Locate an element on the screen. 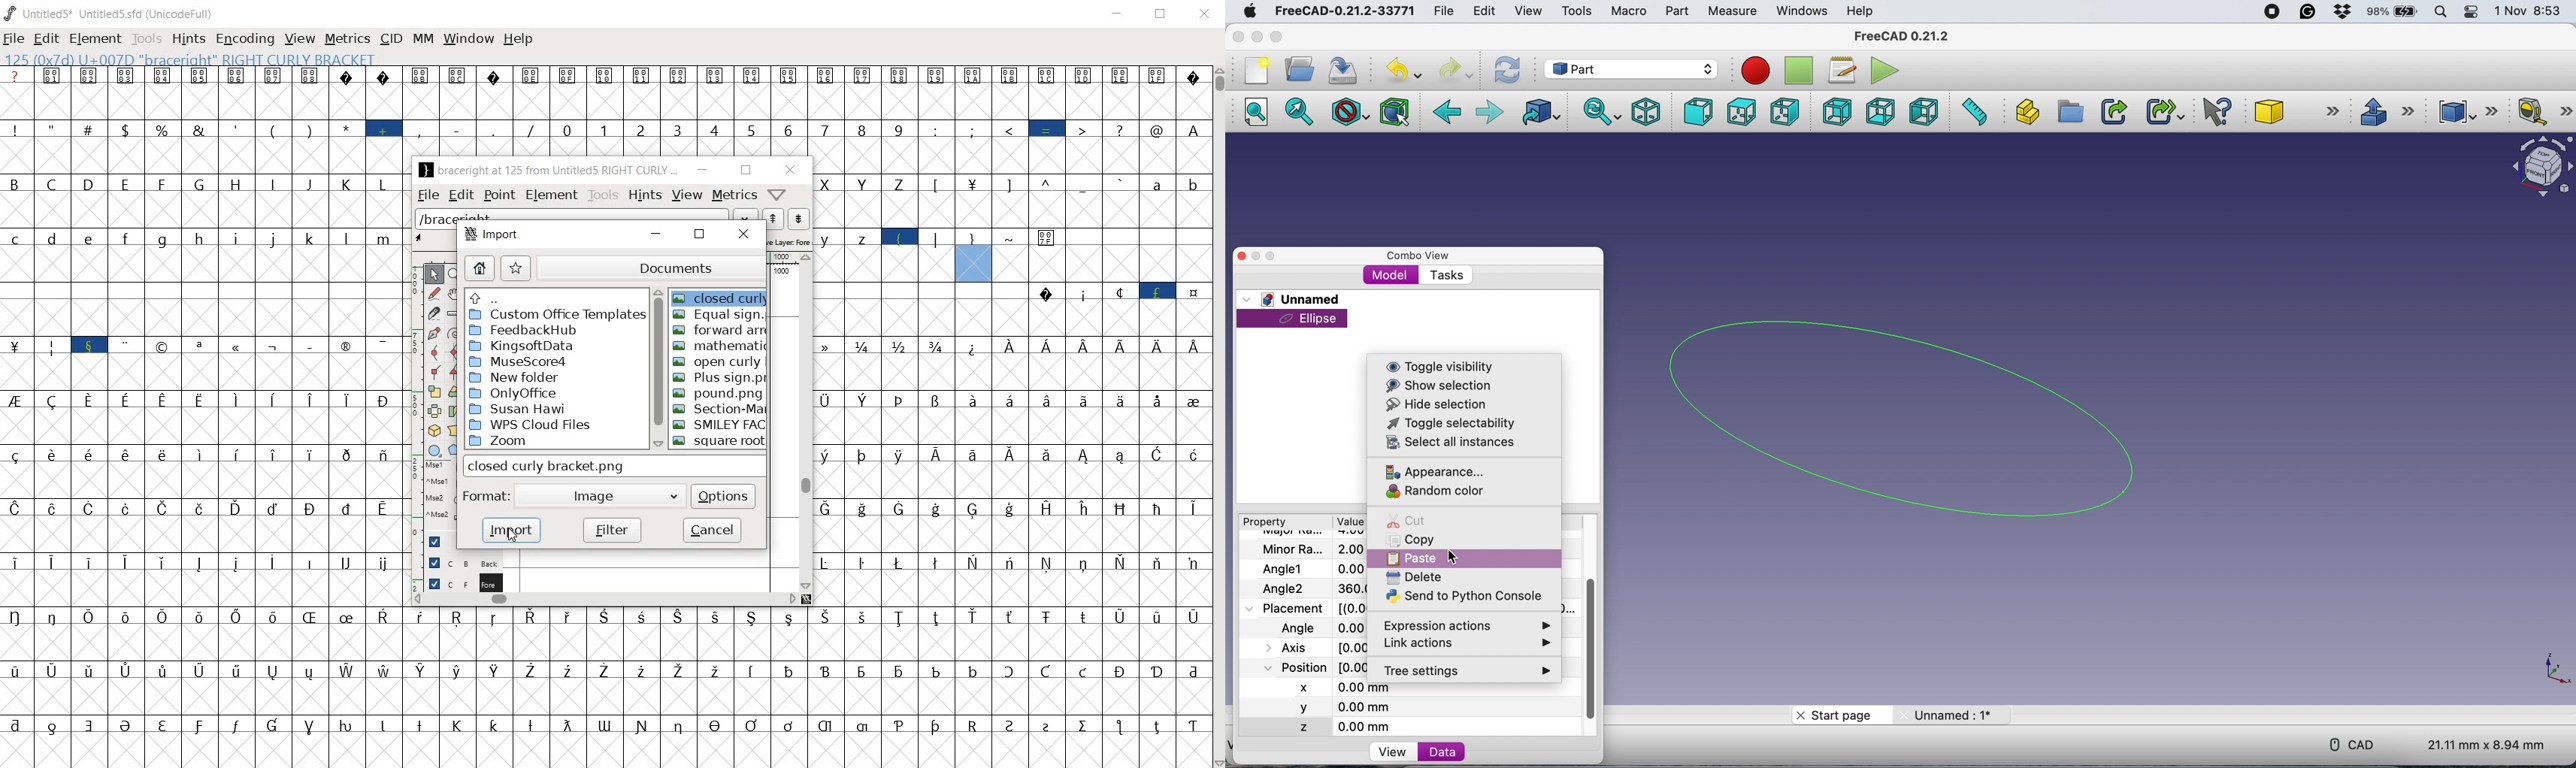 Image resolution: width=2576 pixels, height=784 pixels. fit selection is located at coordinates (1300, 111).